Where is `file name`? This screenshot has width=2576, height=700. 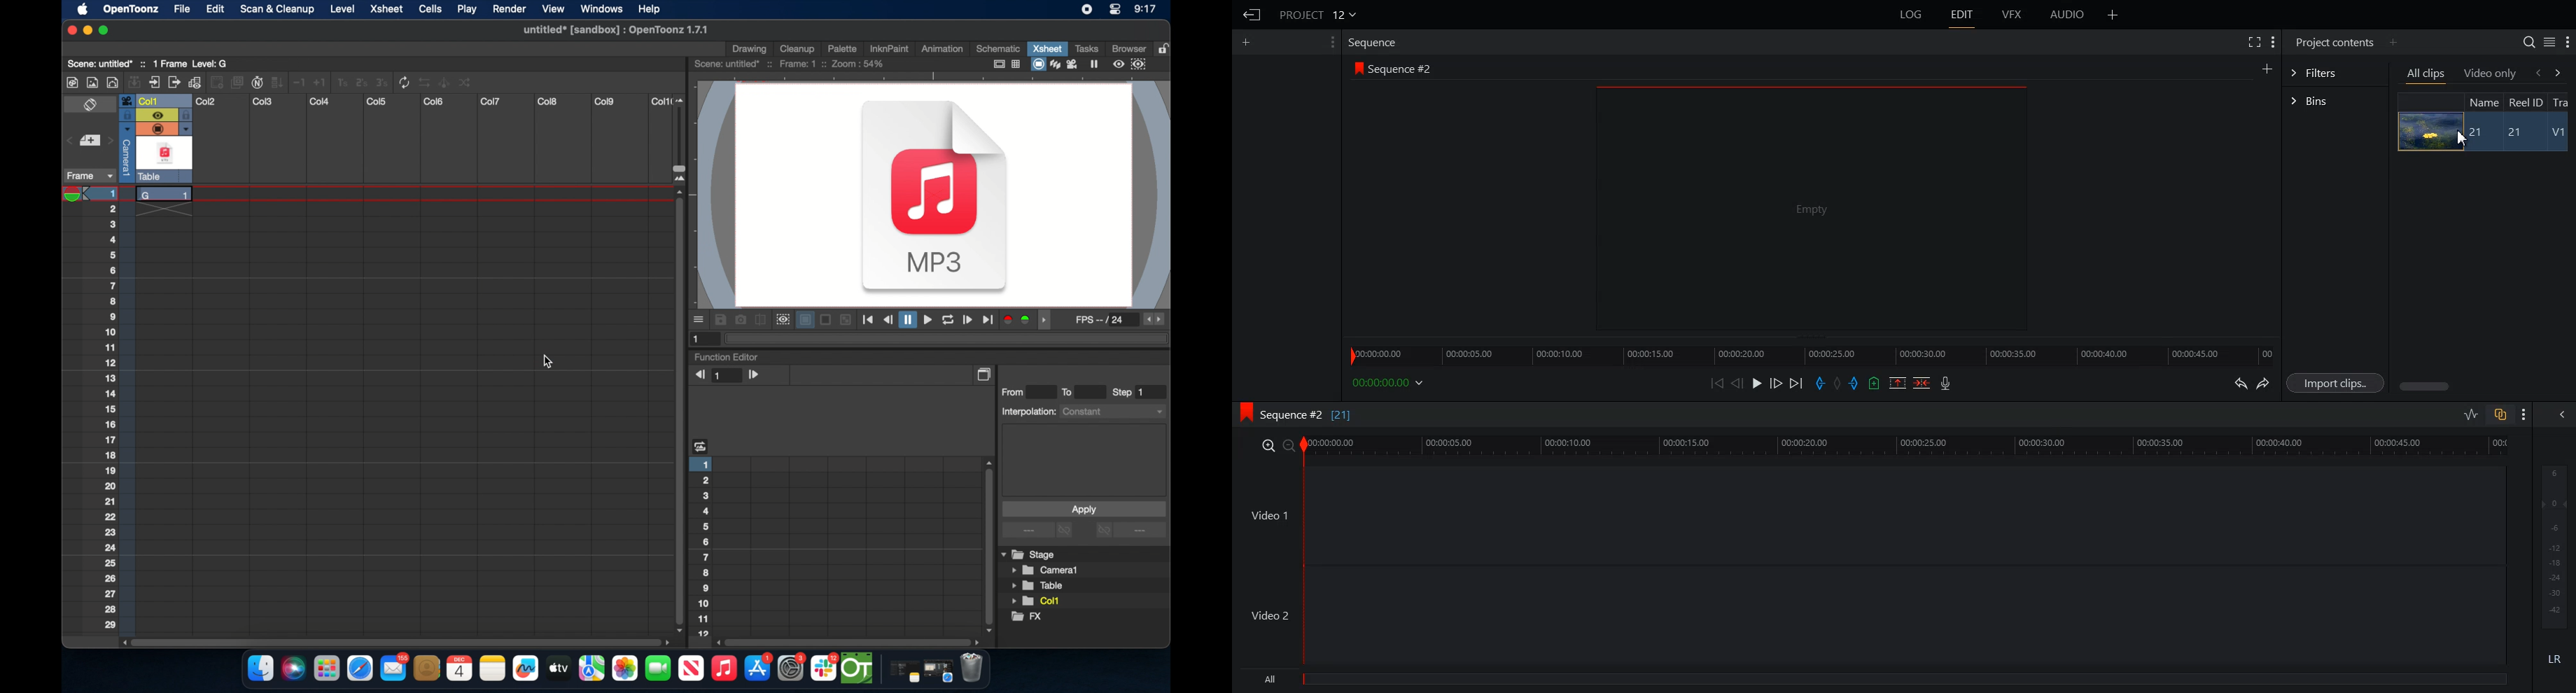
file name is located at coordinates (613, 30).